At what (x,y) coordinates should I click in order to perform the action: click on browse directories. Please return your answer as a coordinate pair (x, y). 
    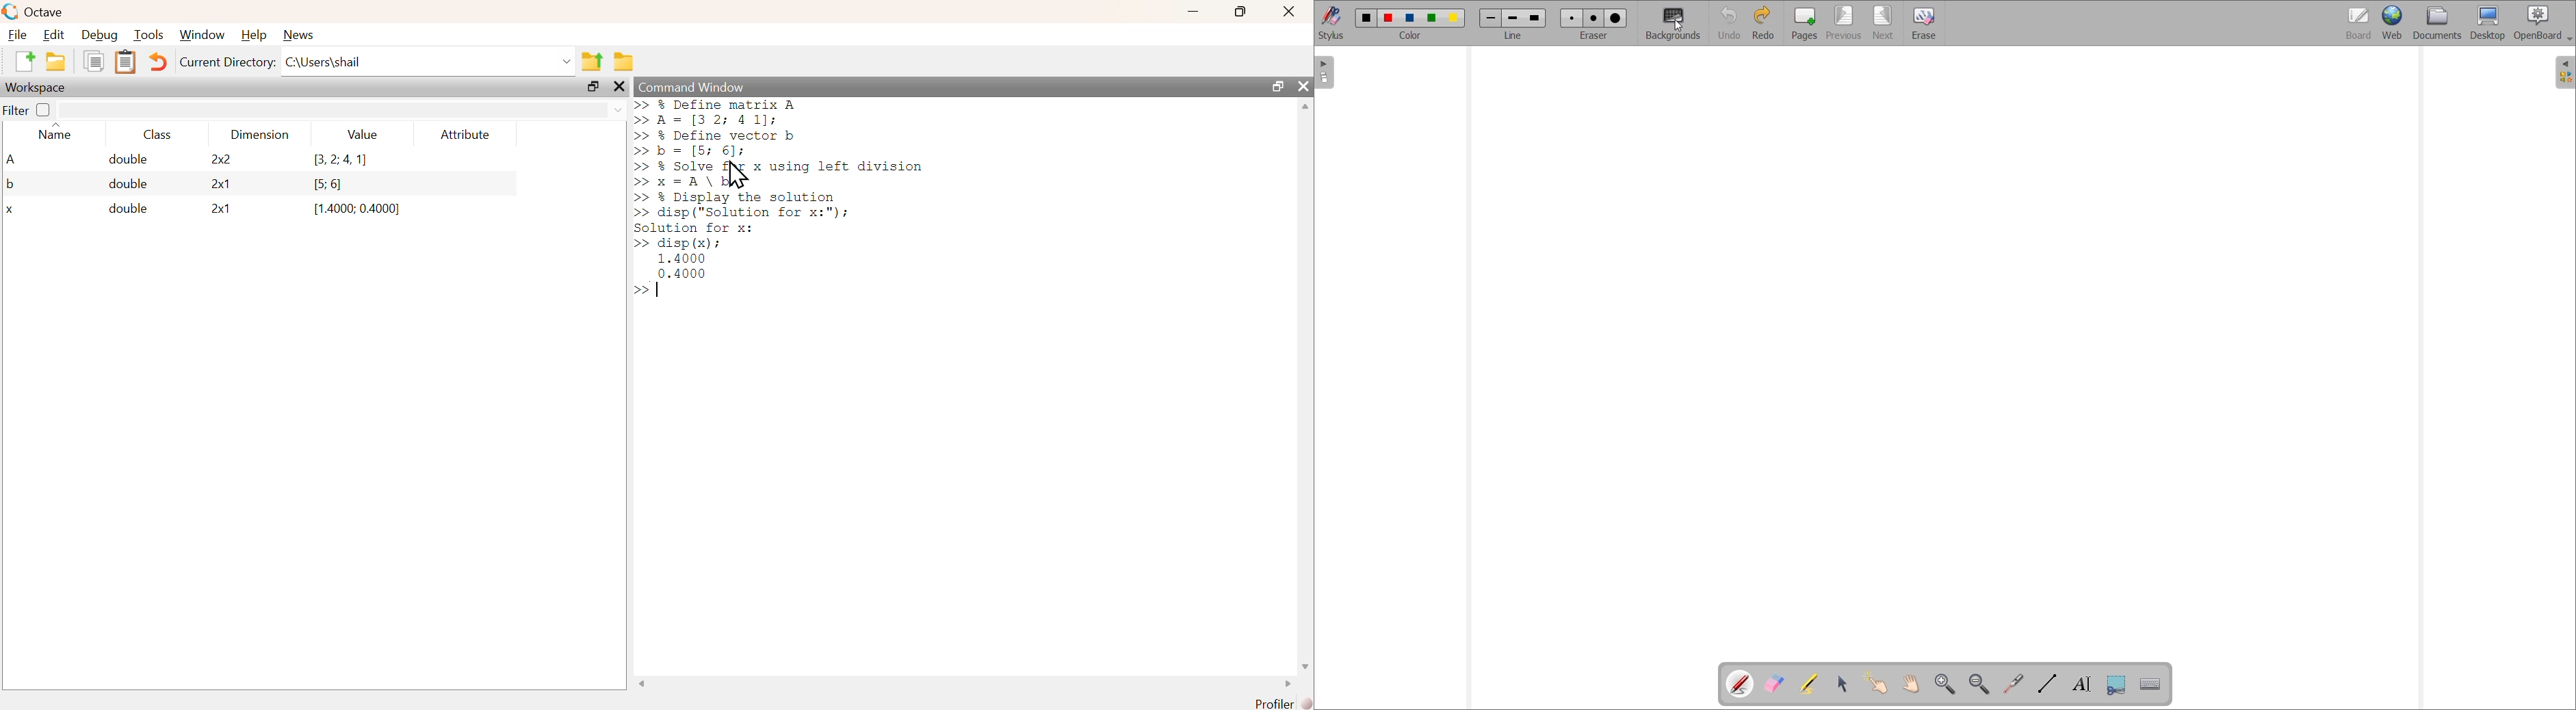
    Looking at the image, I should click on (625, 62).